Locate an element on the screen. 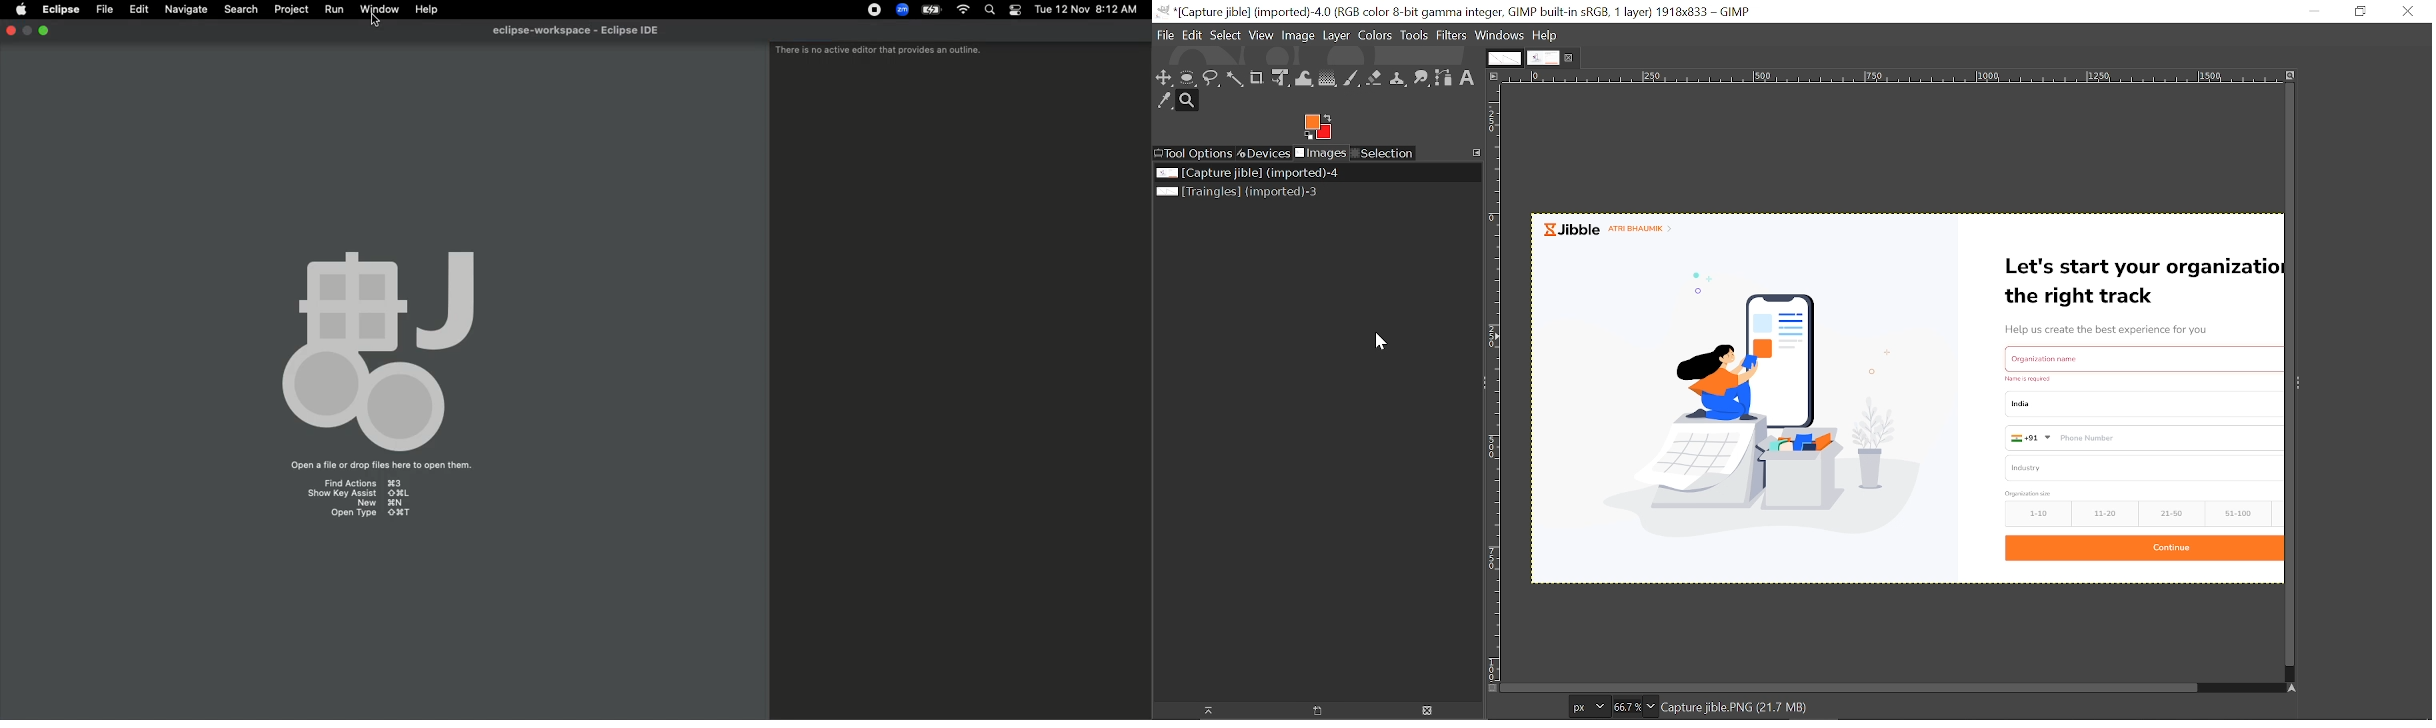 This screenshot has width=2436, height=728. Vertical ruler is located at coordinates (1494, 383).